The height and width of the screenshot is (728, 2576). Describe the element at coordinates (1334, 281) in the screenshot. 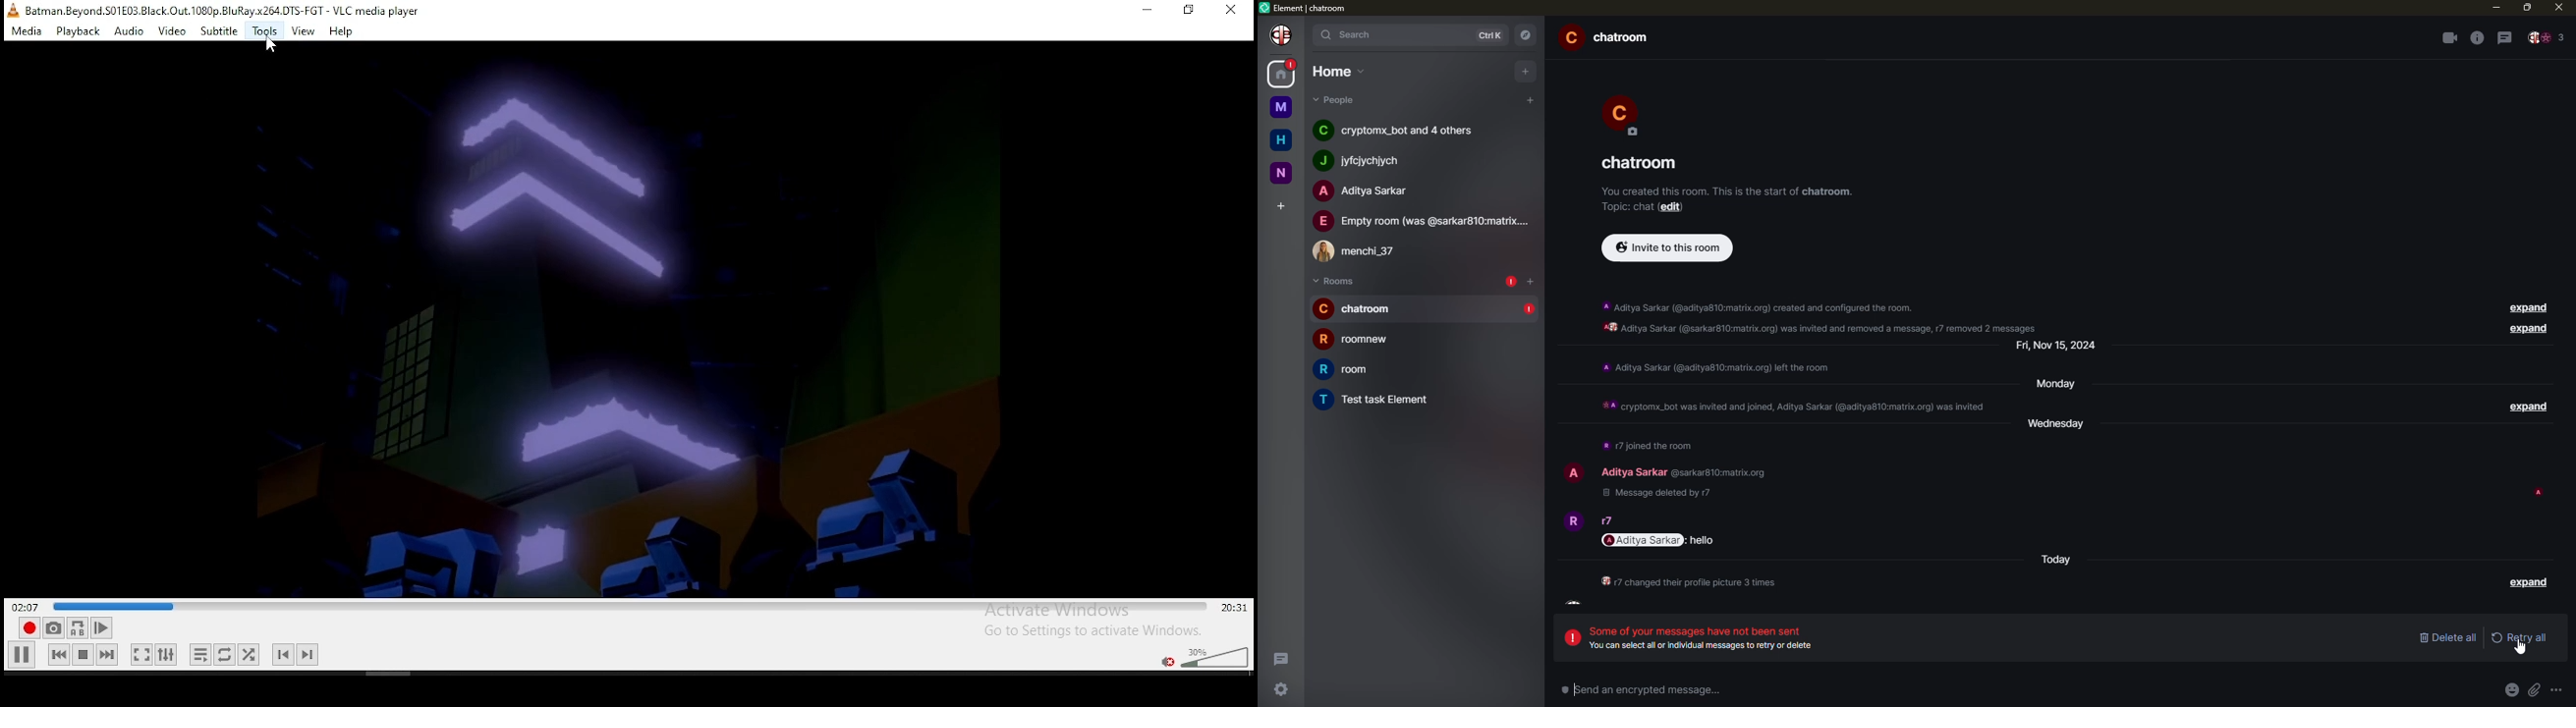

I see `rooms` at that location.